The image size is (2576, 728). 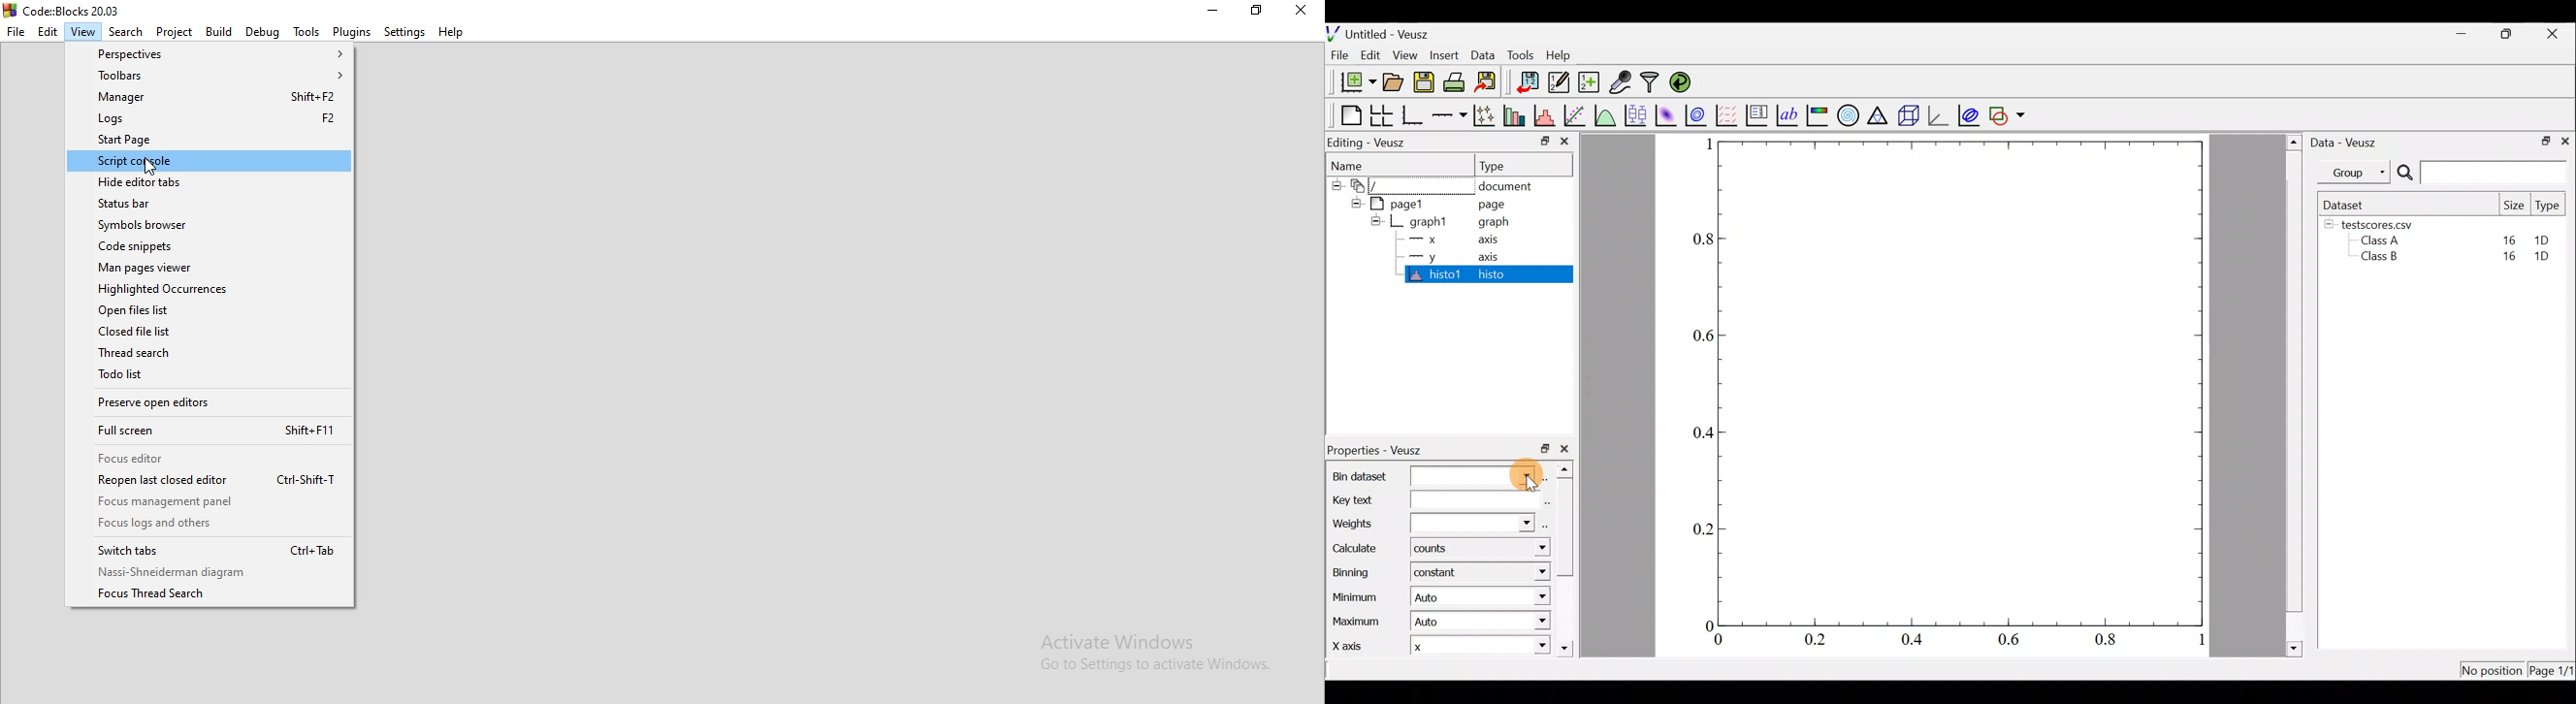 What do you see at coordinates (211, 479) in the screenshot?
I see `Reopen last closed editor` at bounding box center [211, 479].